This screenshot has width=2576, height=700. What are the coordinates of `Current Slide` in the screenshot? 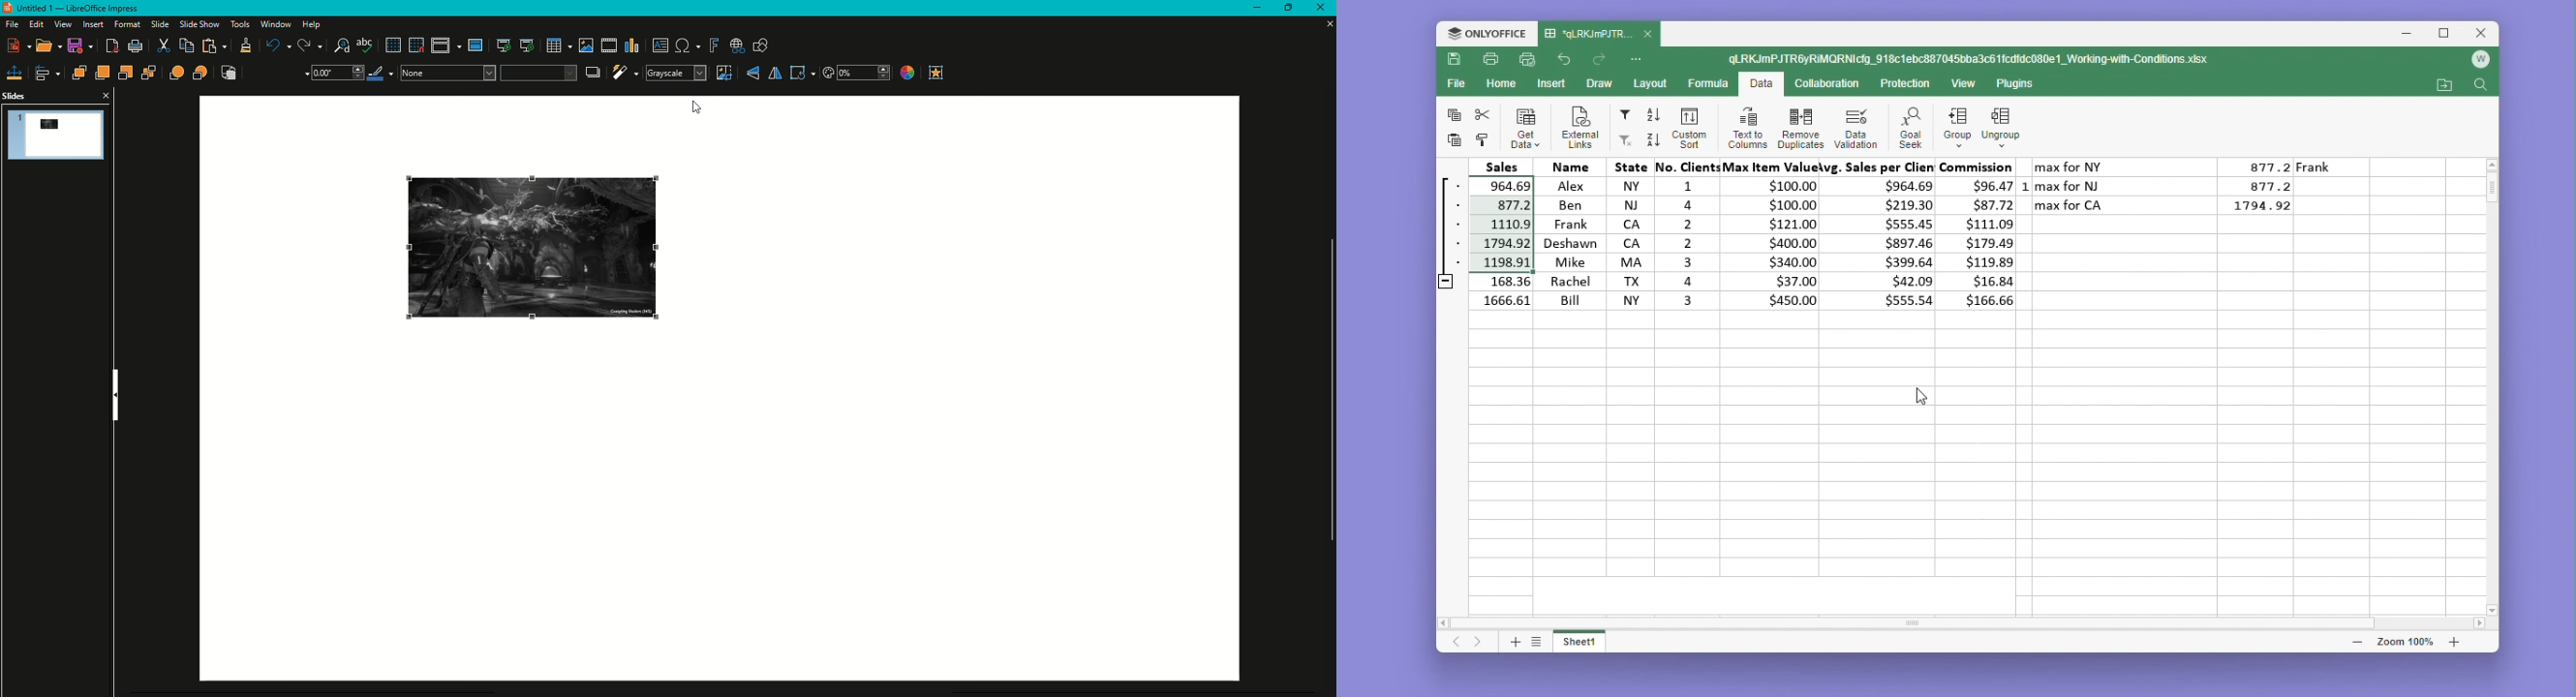 It's located at (527, 46).